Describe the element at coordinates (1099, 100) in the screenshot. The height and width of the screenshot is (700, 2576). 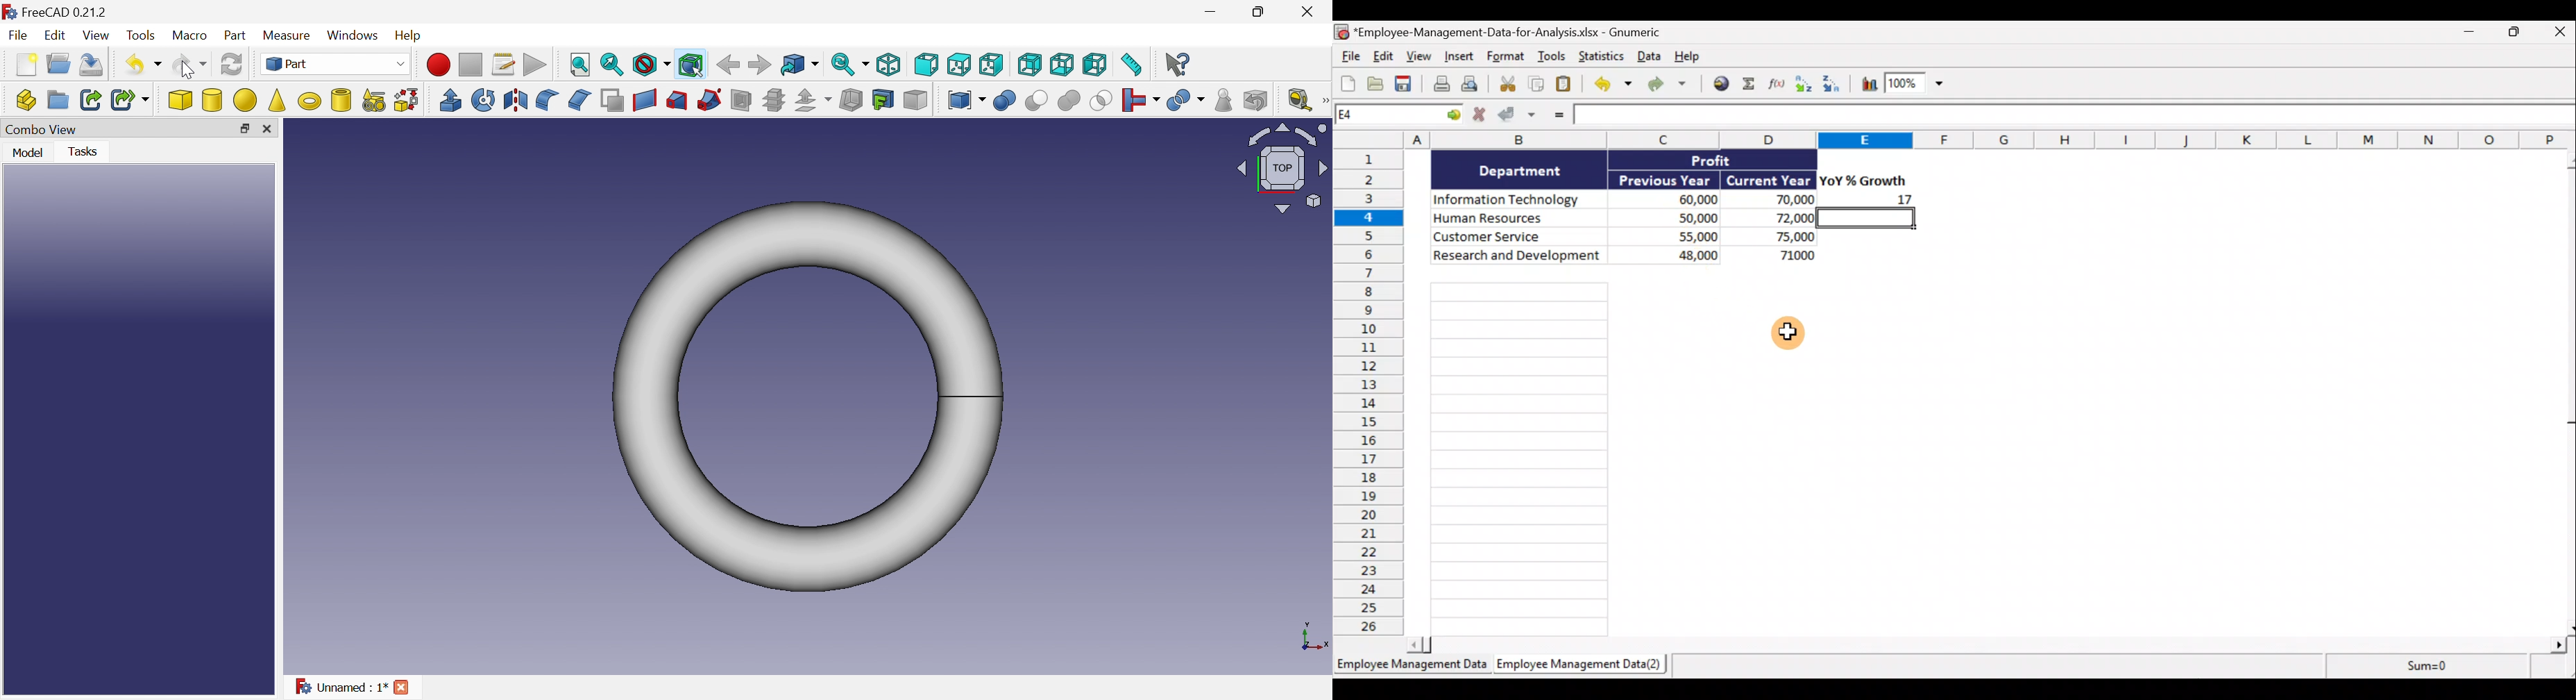
I see `Intersection` at that location.